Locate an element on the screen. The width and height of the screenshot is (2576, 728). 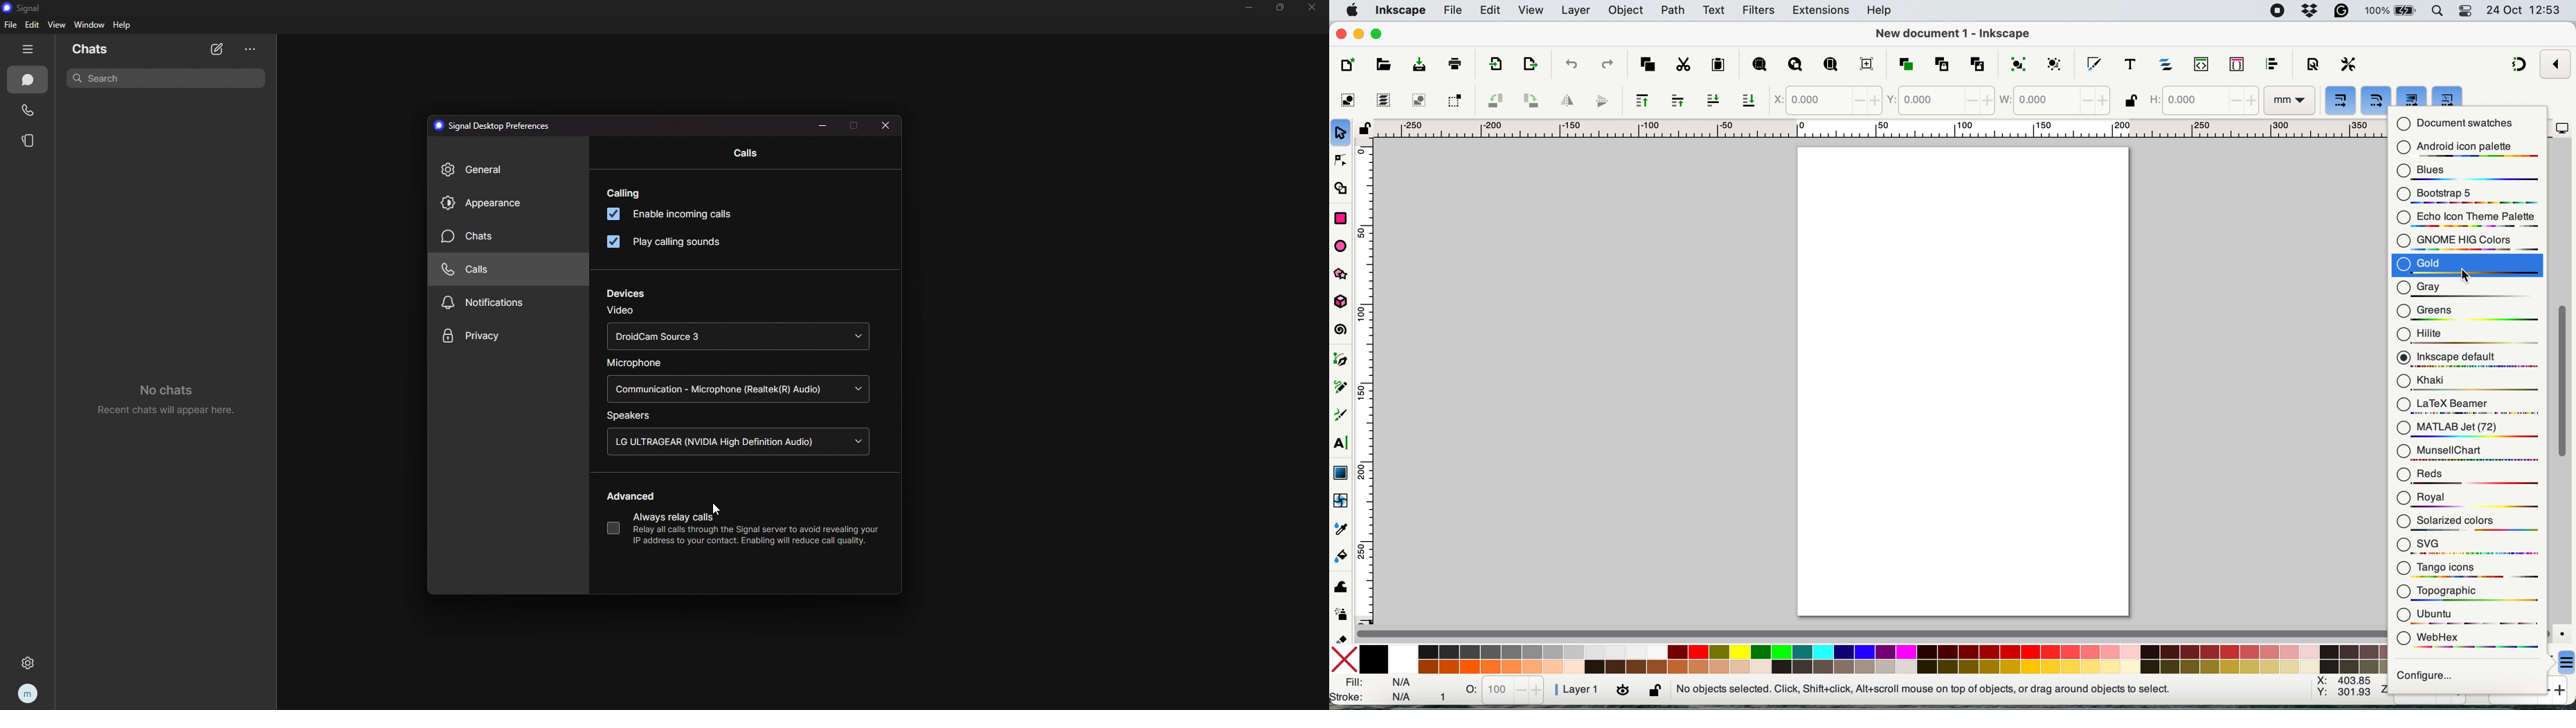
unlink clone is located at coordinates (1977, 63).